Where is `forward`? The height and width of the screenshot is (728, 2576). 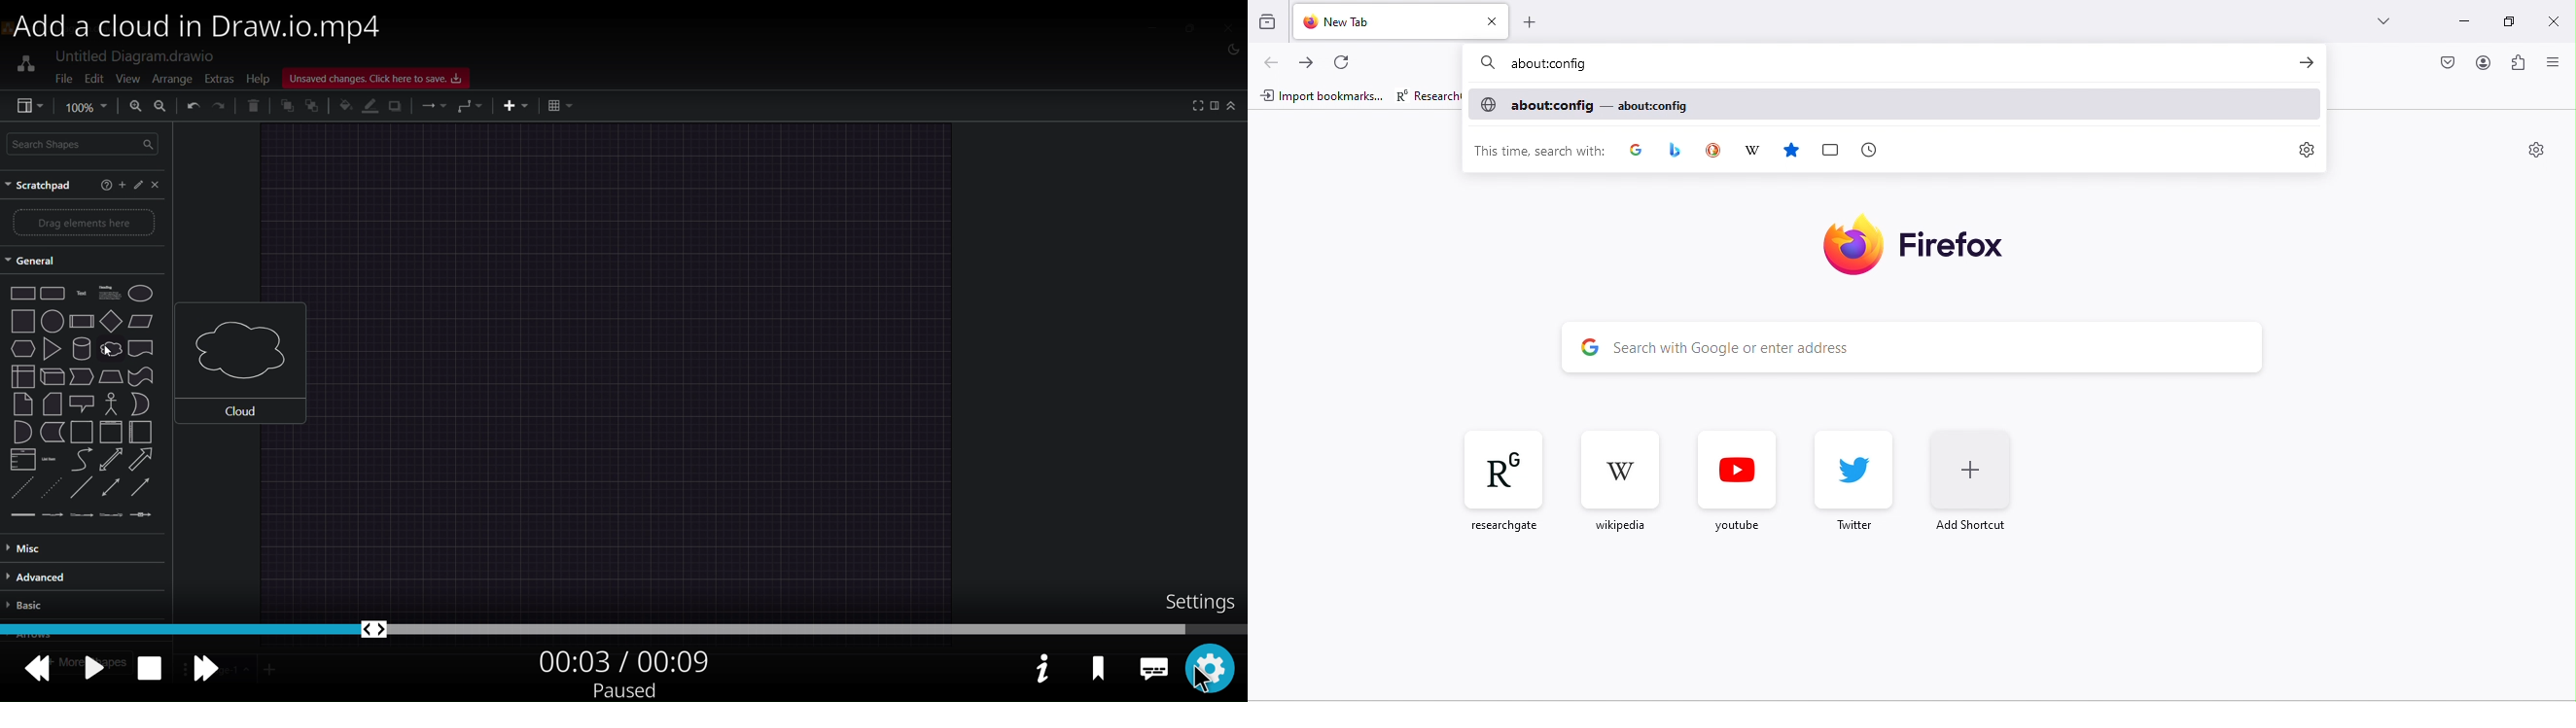
forward is located at coordinates (208, 666).